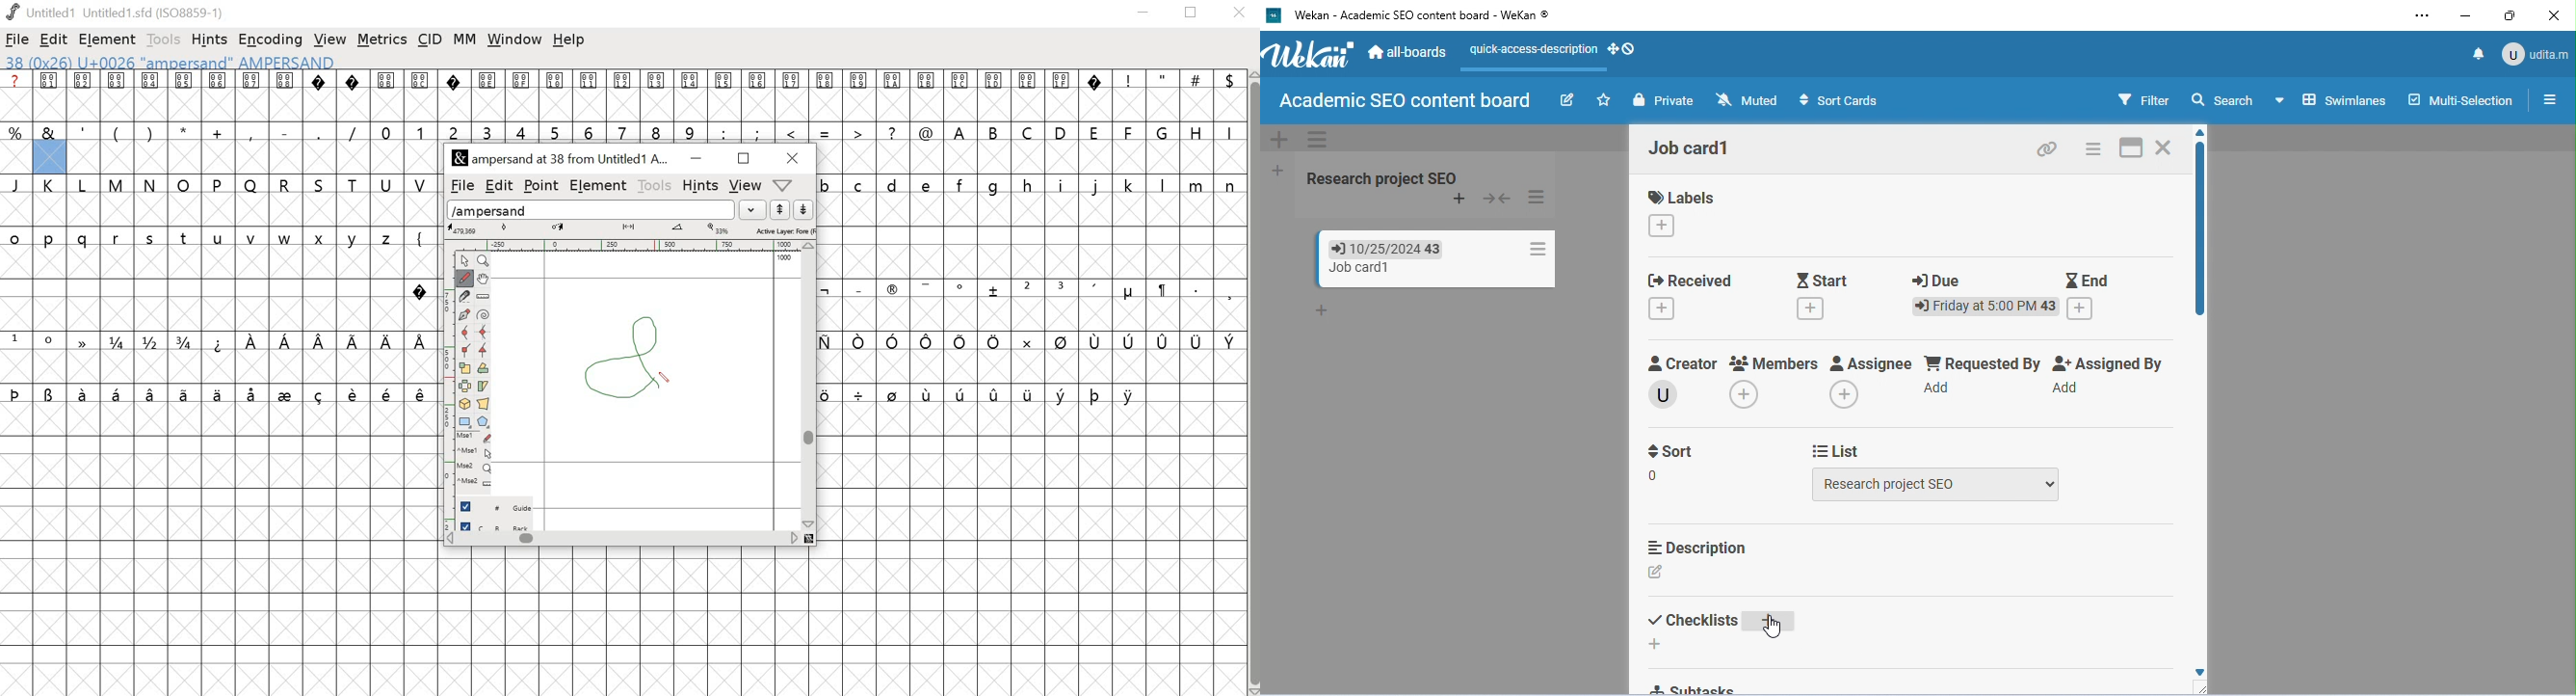  I want to click on *, so click(184, 132).